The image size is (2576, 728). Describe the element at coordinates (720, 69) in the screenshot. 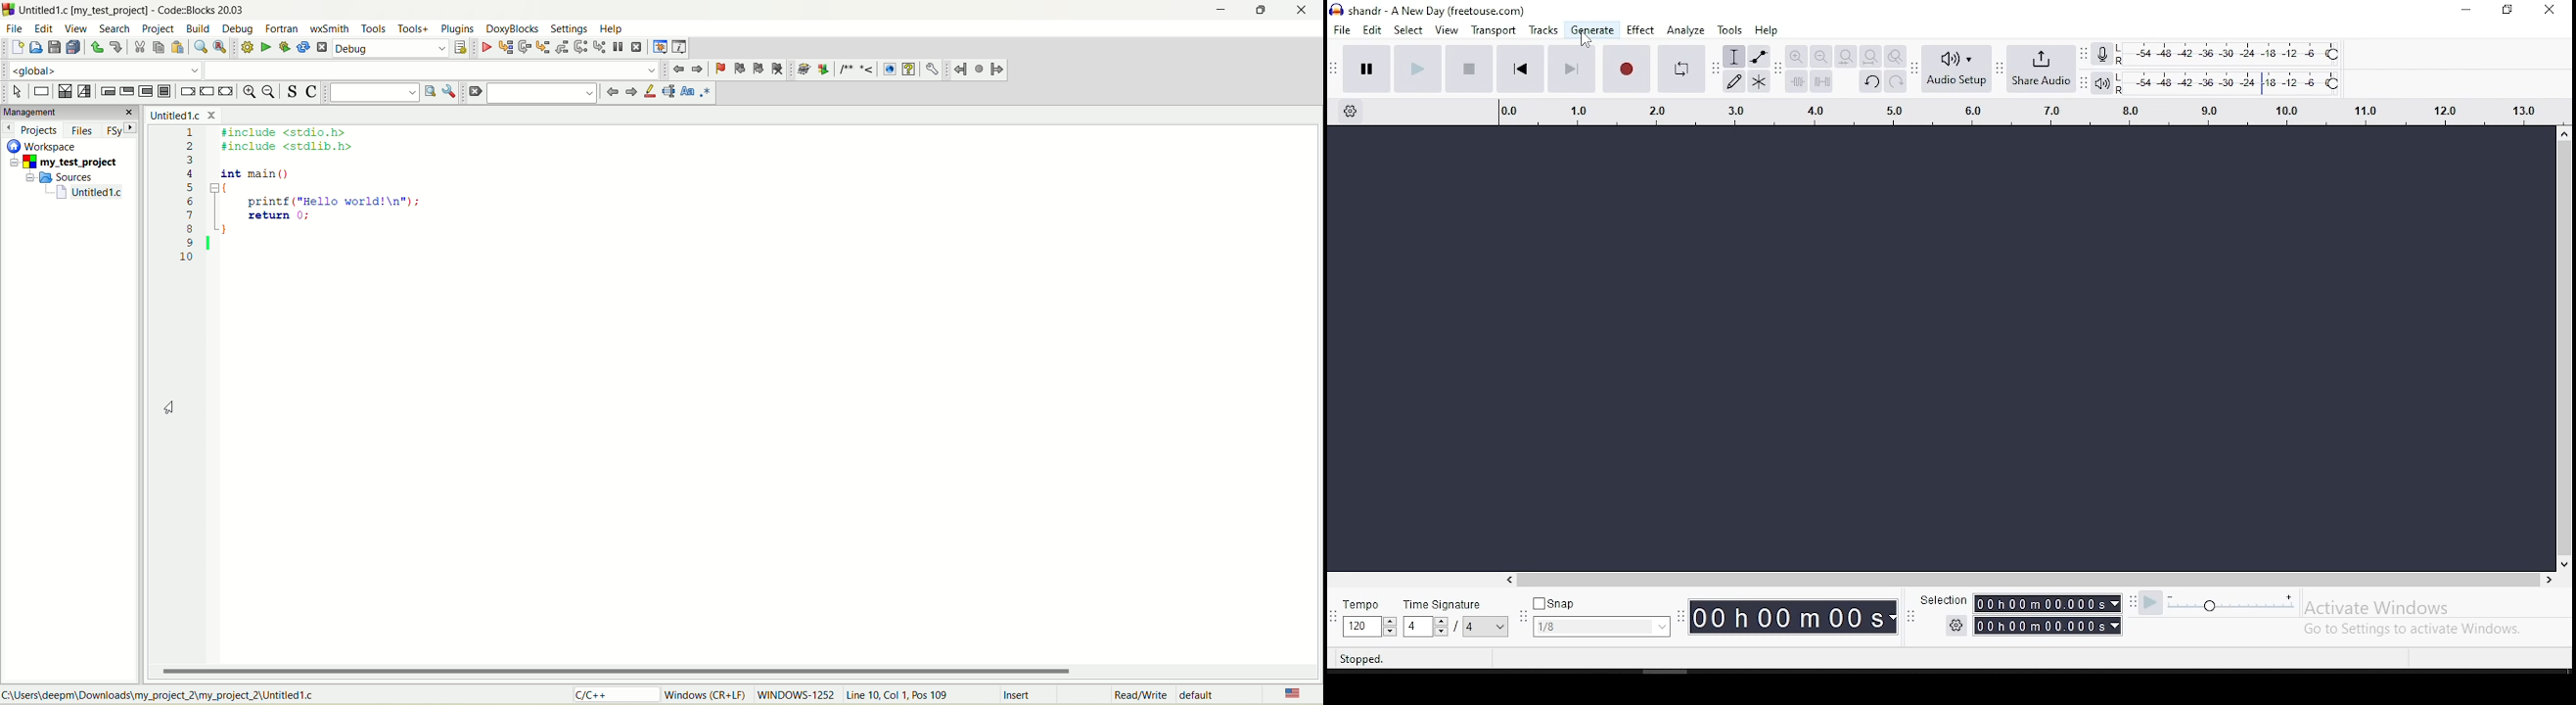

I see `toggle bookmark` at that location.